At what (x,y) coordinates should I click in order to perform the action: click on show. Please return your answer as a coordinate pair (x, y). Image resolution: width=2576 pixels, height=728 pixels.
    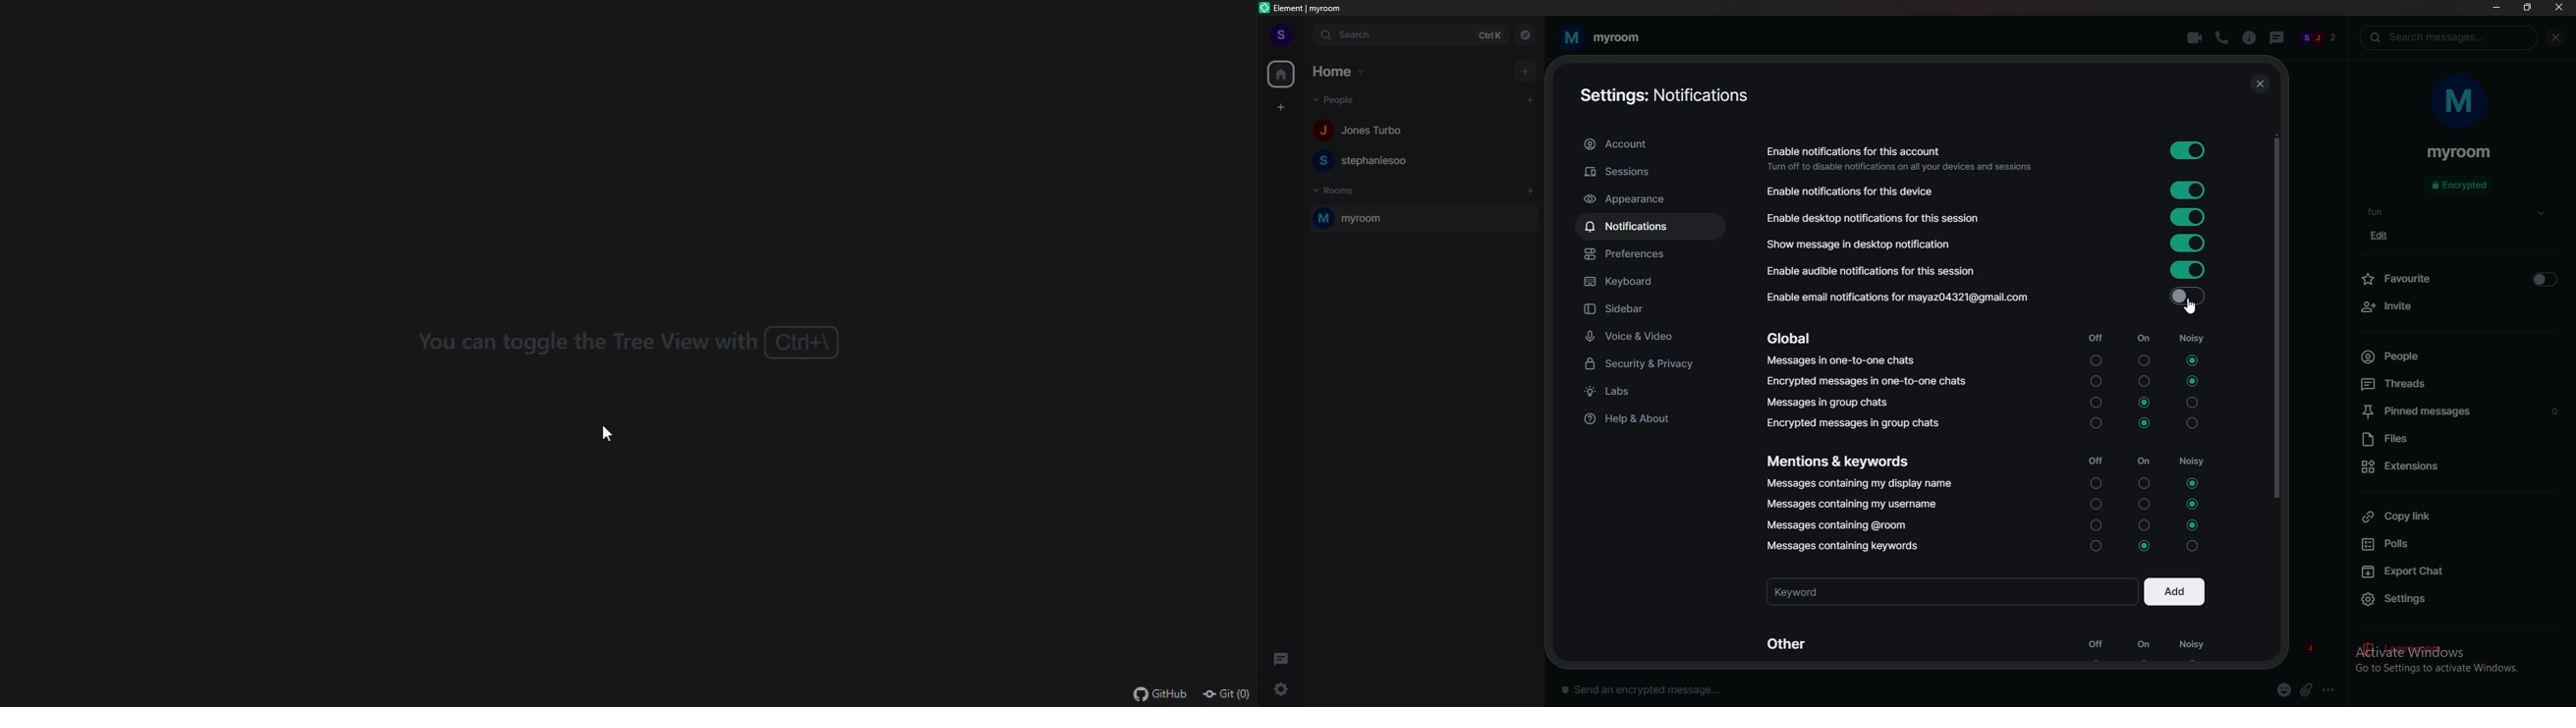
    Looking at the image, I should click on (2541, 213).